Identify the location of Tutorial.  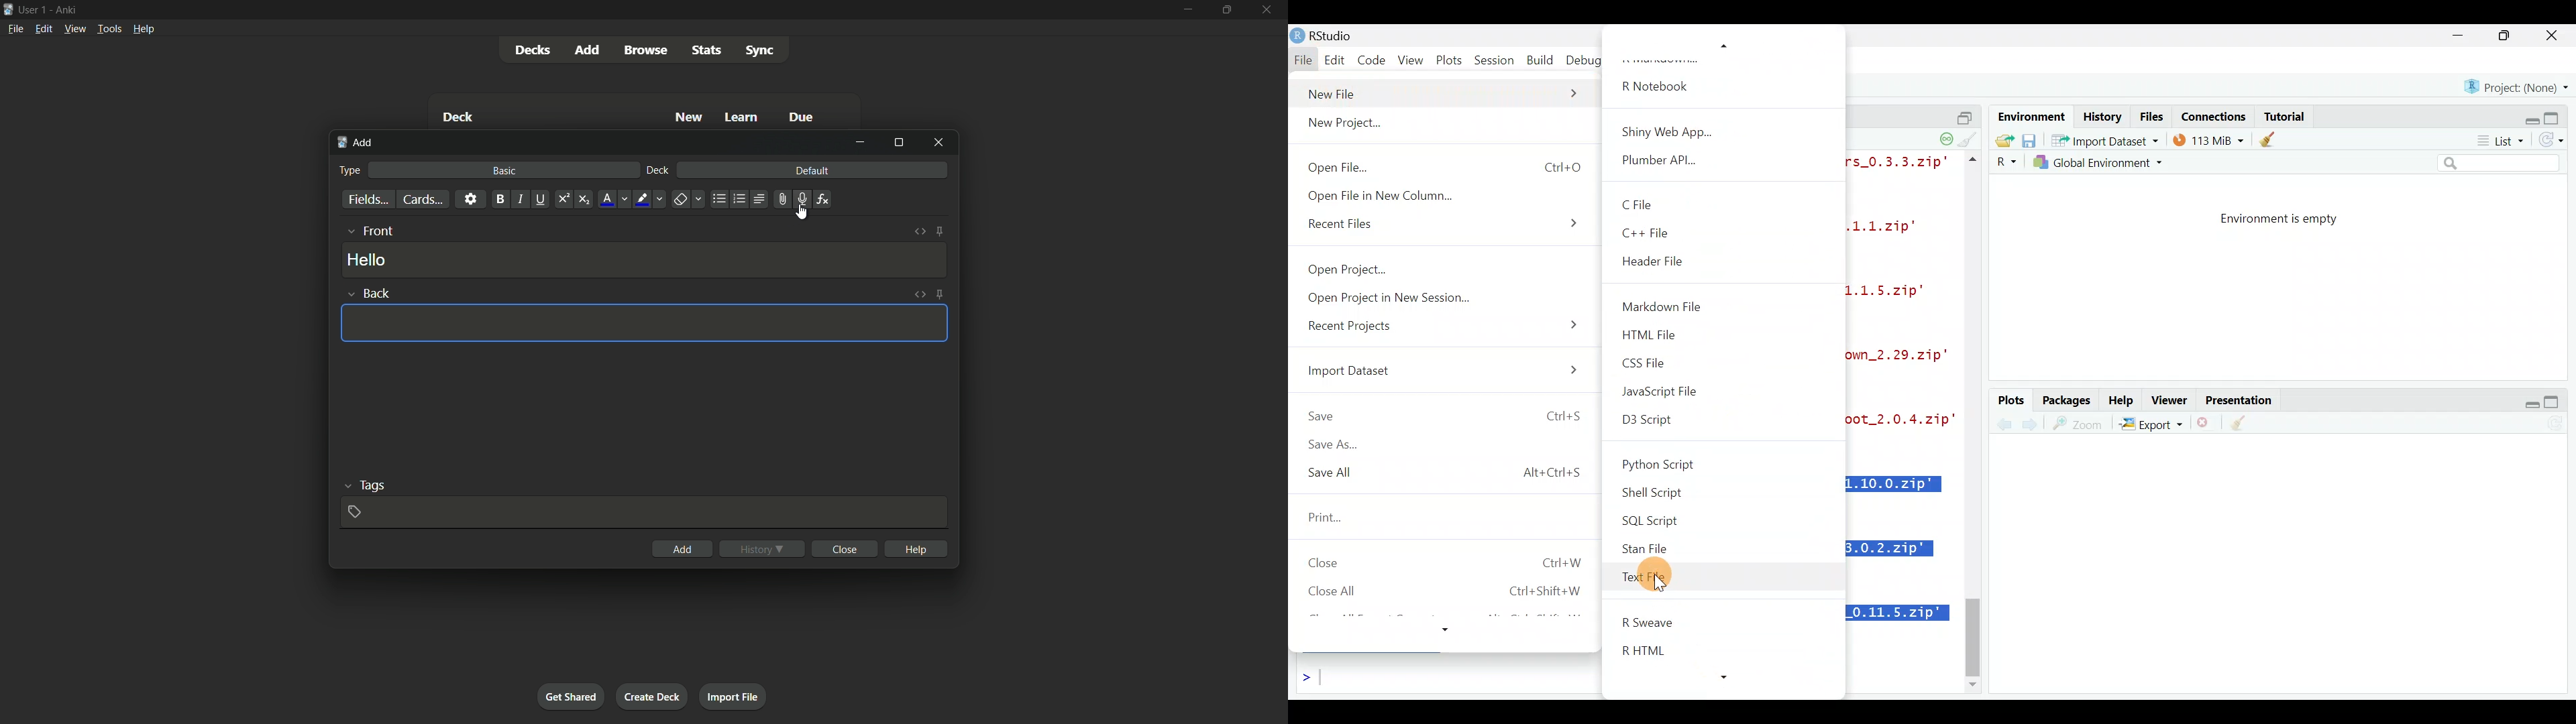
(2284, 114).